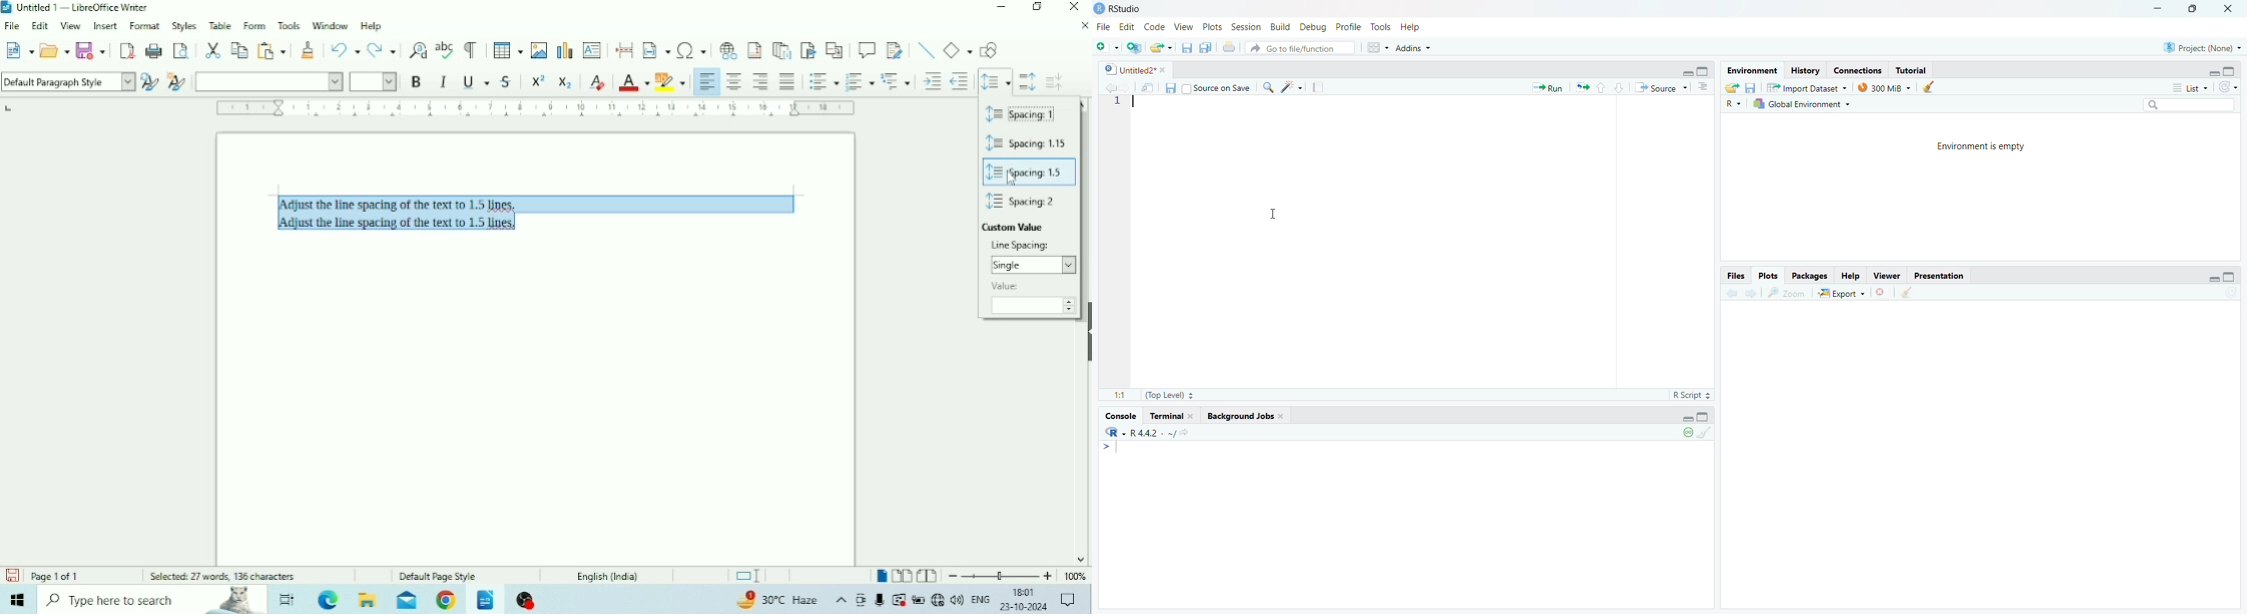 The image size is (2268, 616). I want to click on paused console, so click(1687, 432).